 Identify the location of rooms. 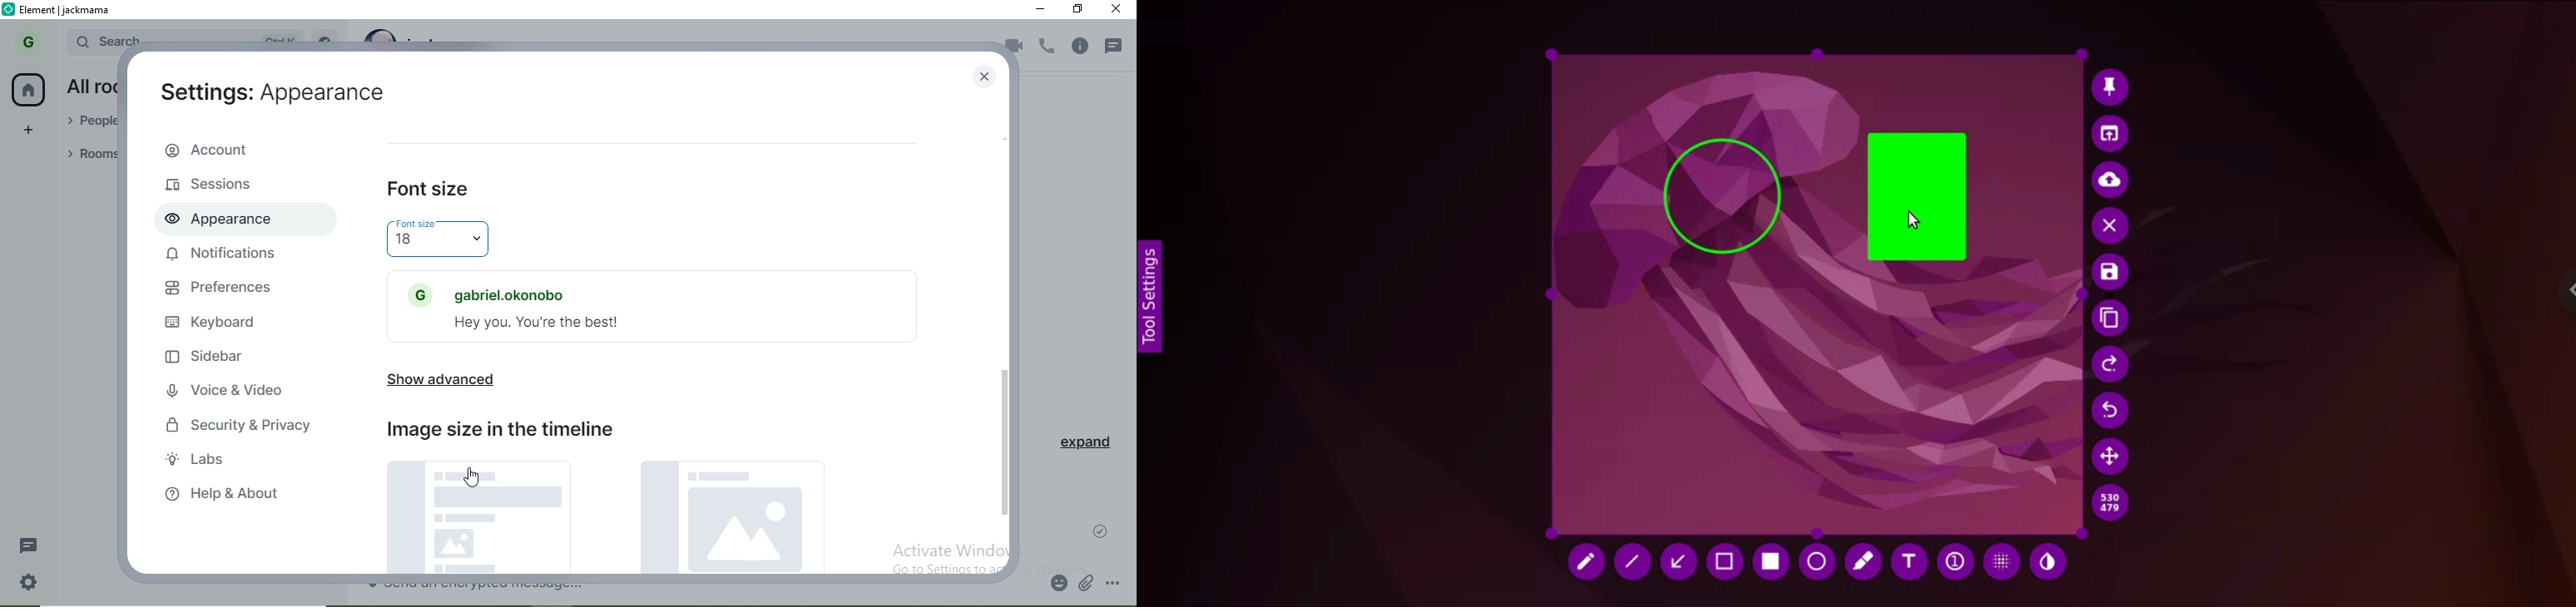
(87, 155).